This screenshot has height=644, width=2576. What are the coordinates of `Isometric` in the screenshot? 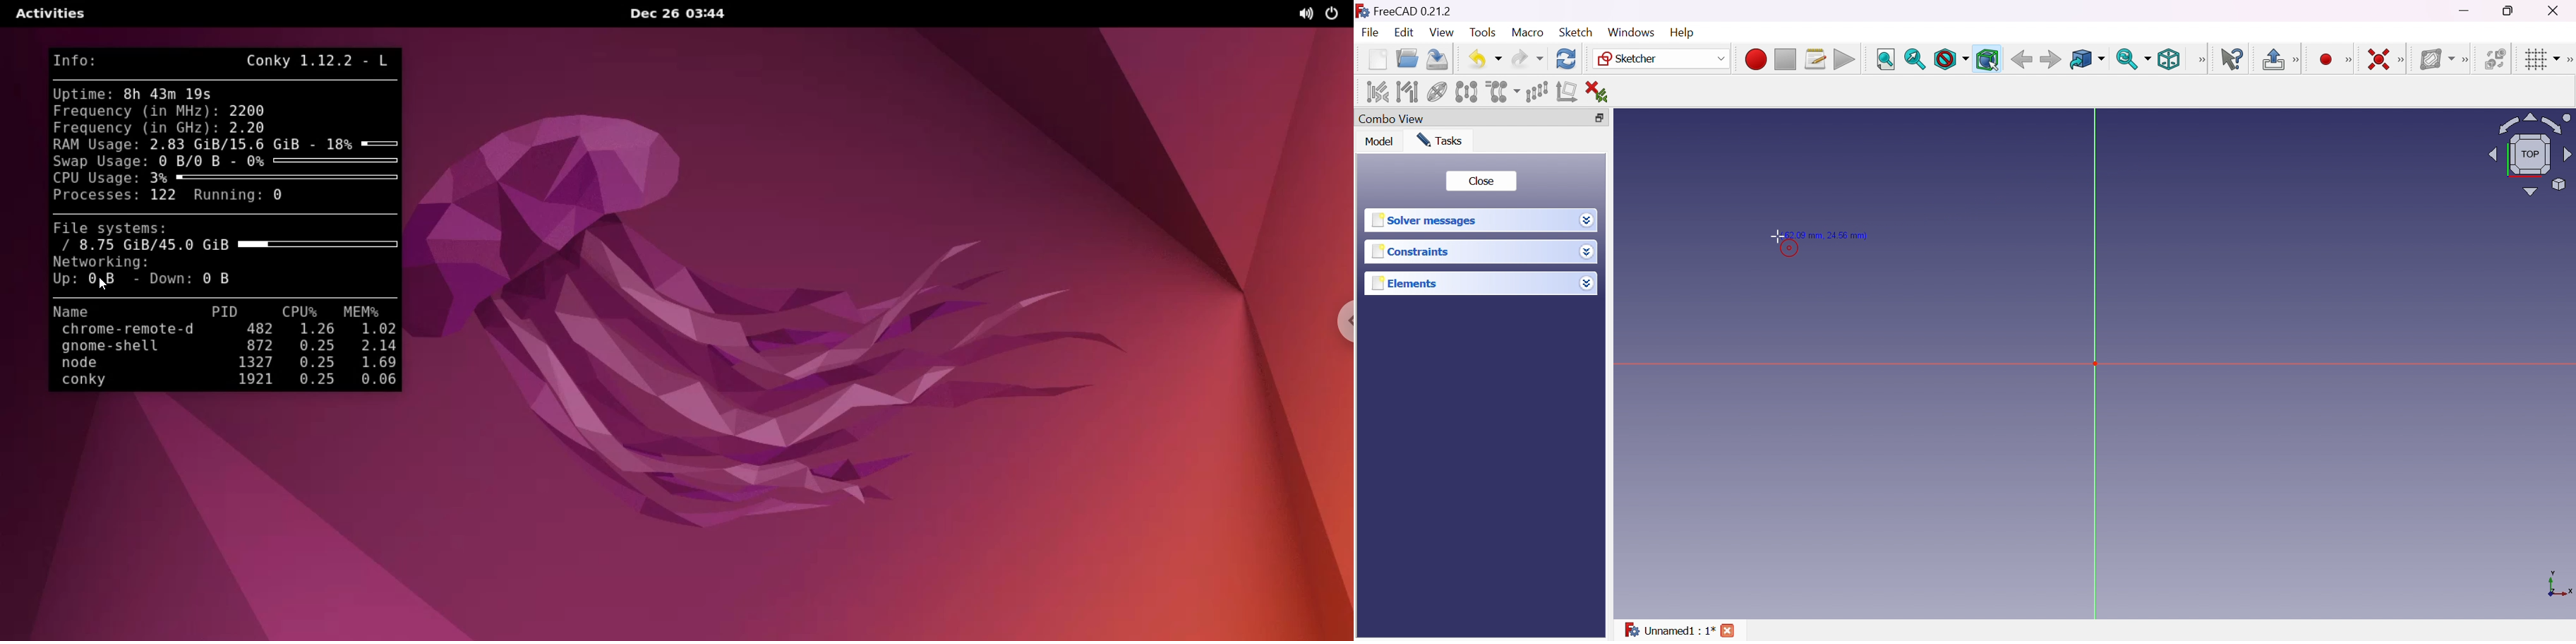 It's located at (2168, 61).